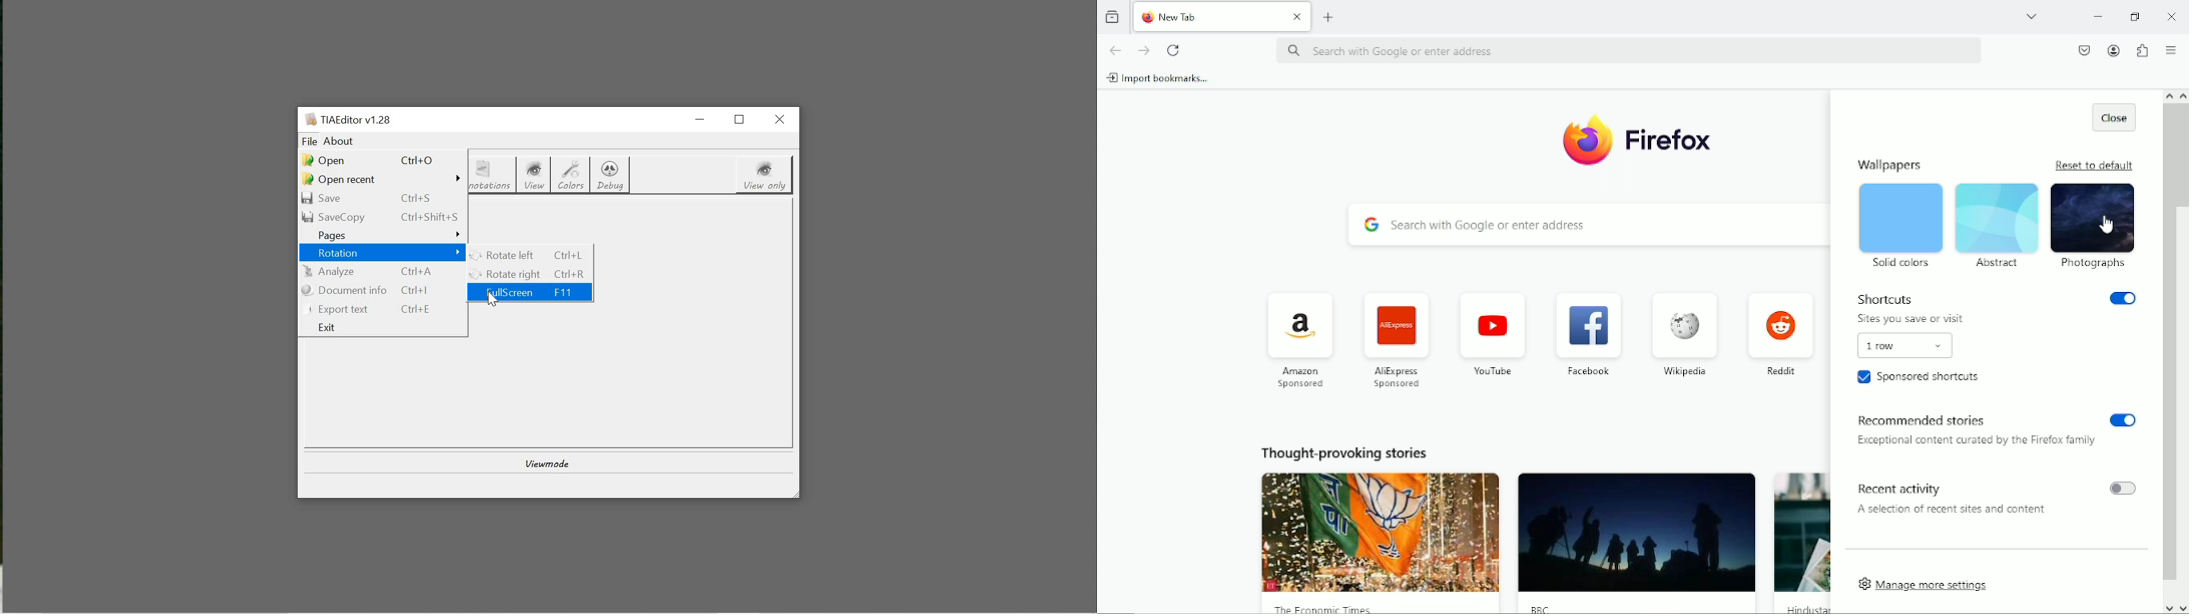 Image resolution: width=2212 pixels, height=616 pixels. Describe the element at coordinates (2114, 49) in the screenshot. I see `Account` at that location.